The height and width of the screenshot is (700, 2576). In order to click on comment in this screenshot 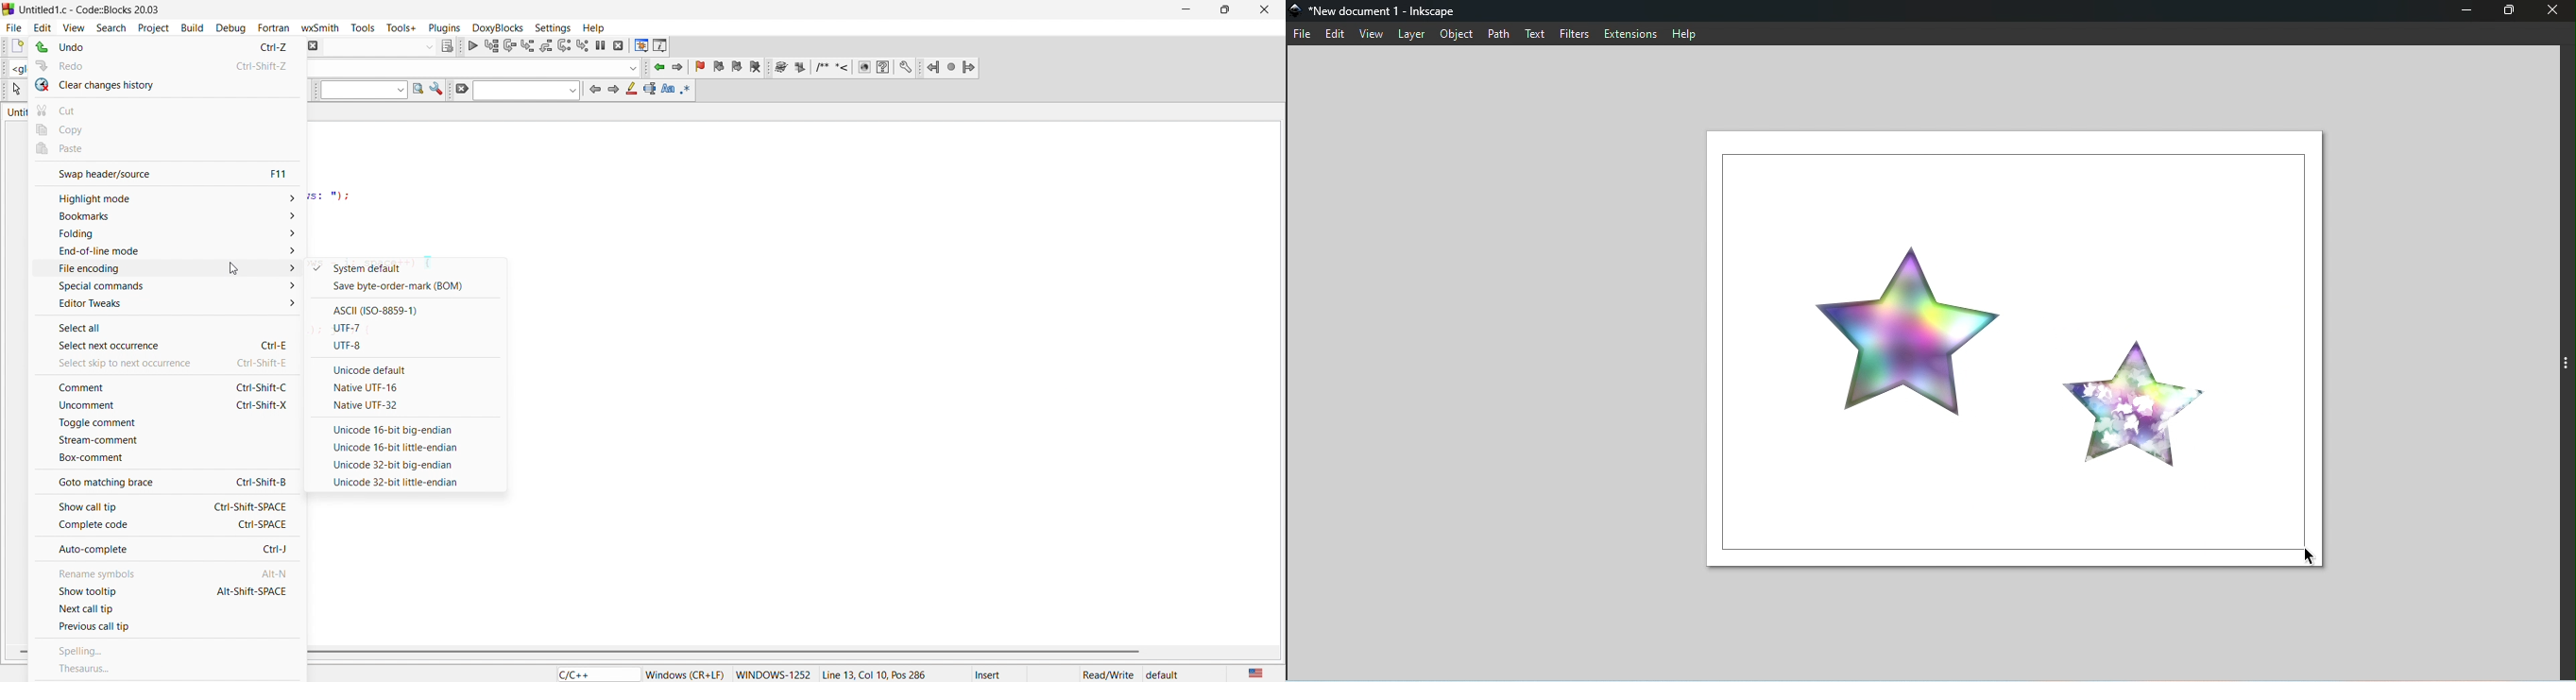, I will do `click(163, 385)`.